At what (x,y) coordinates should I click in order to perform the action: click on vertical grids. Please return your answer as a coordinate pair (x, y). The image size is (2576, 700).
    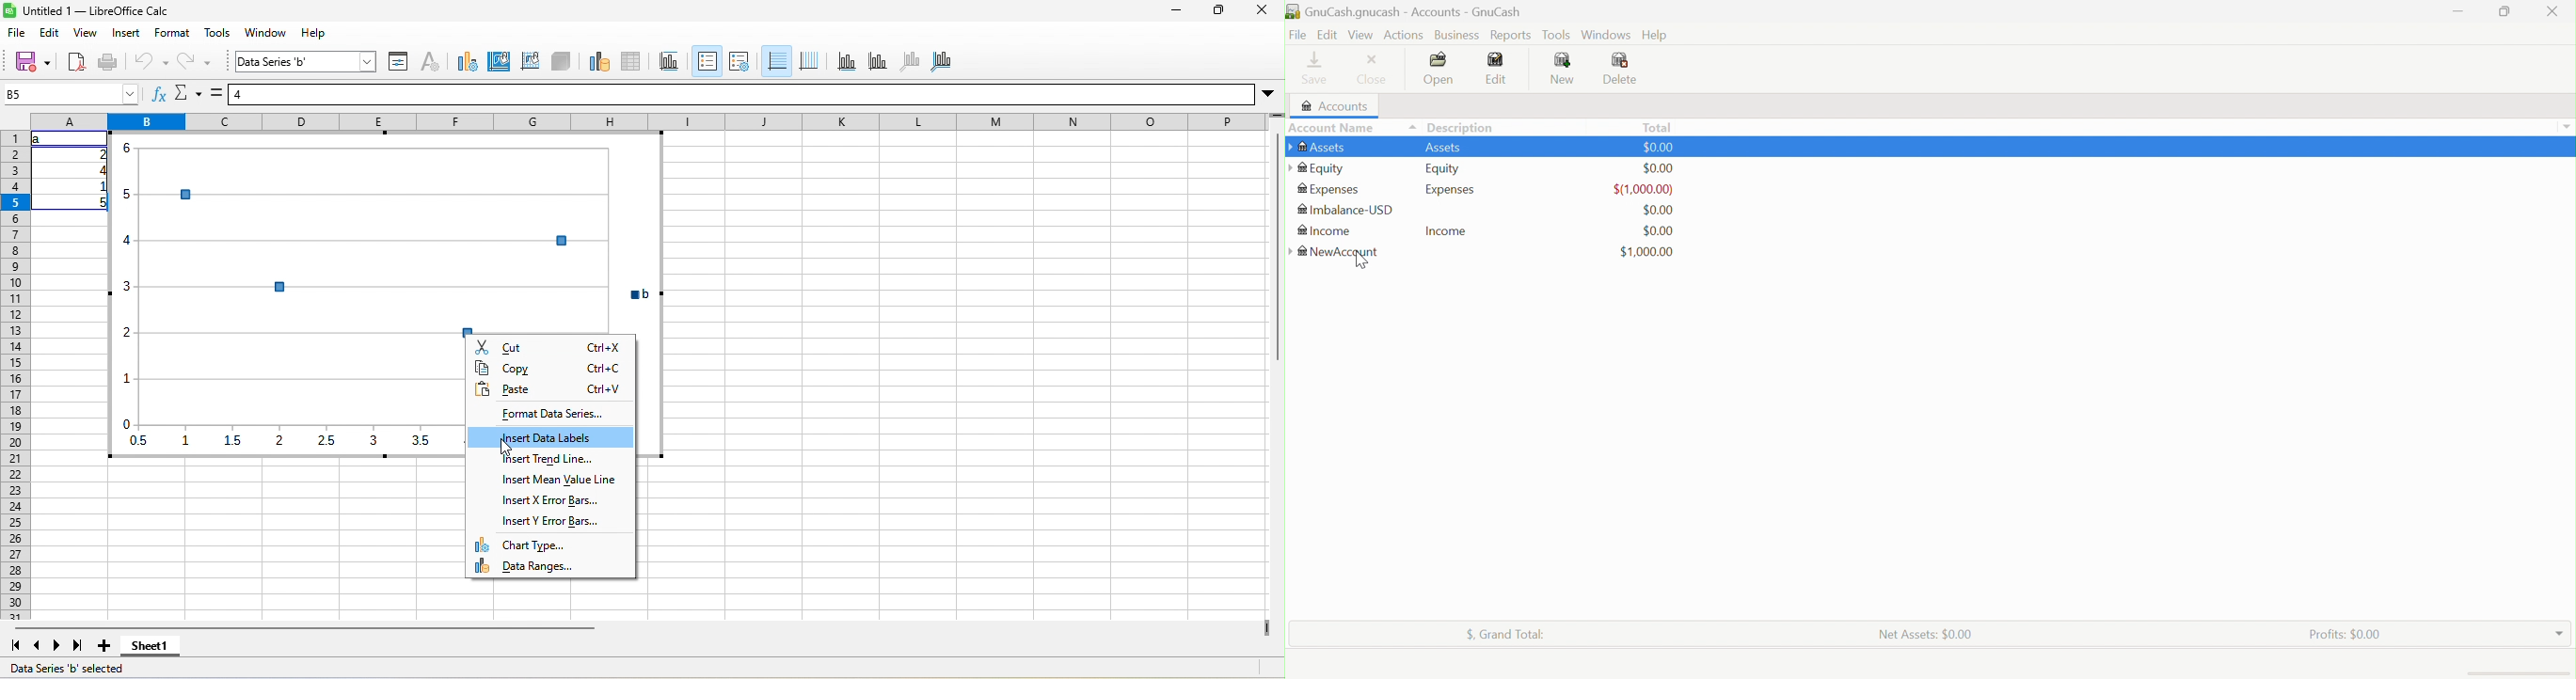
    Looking at the image, I should click on (809, 63).